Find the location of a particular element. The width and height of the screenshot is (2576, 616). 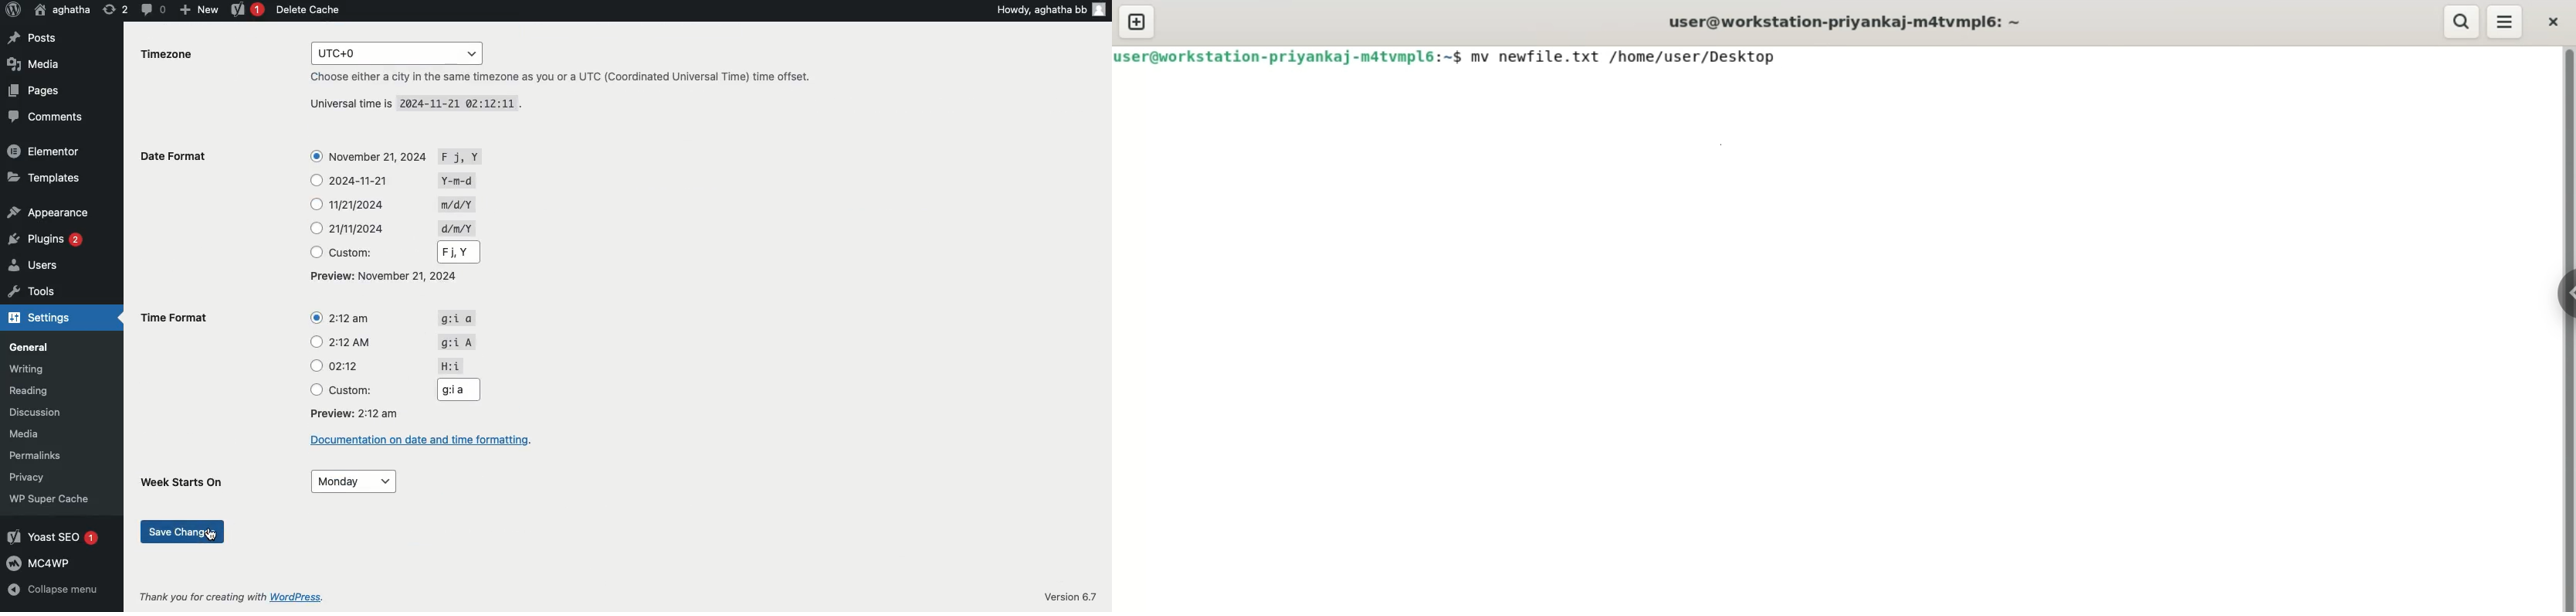

Choose either a city in the same timezone as you or a UTC (Coordinated Universal Time) time offset. is located at coordinates (561, 78).